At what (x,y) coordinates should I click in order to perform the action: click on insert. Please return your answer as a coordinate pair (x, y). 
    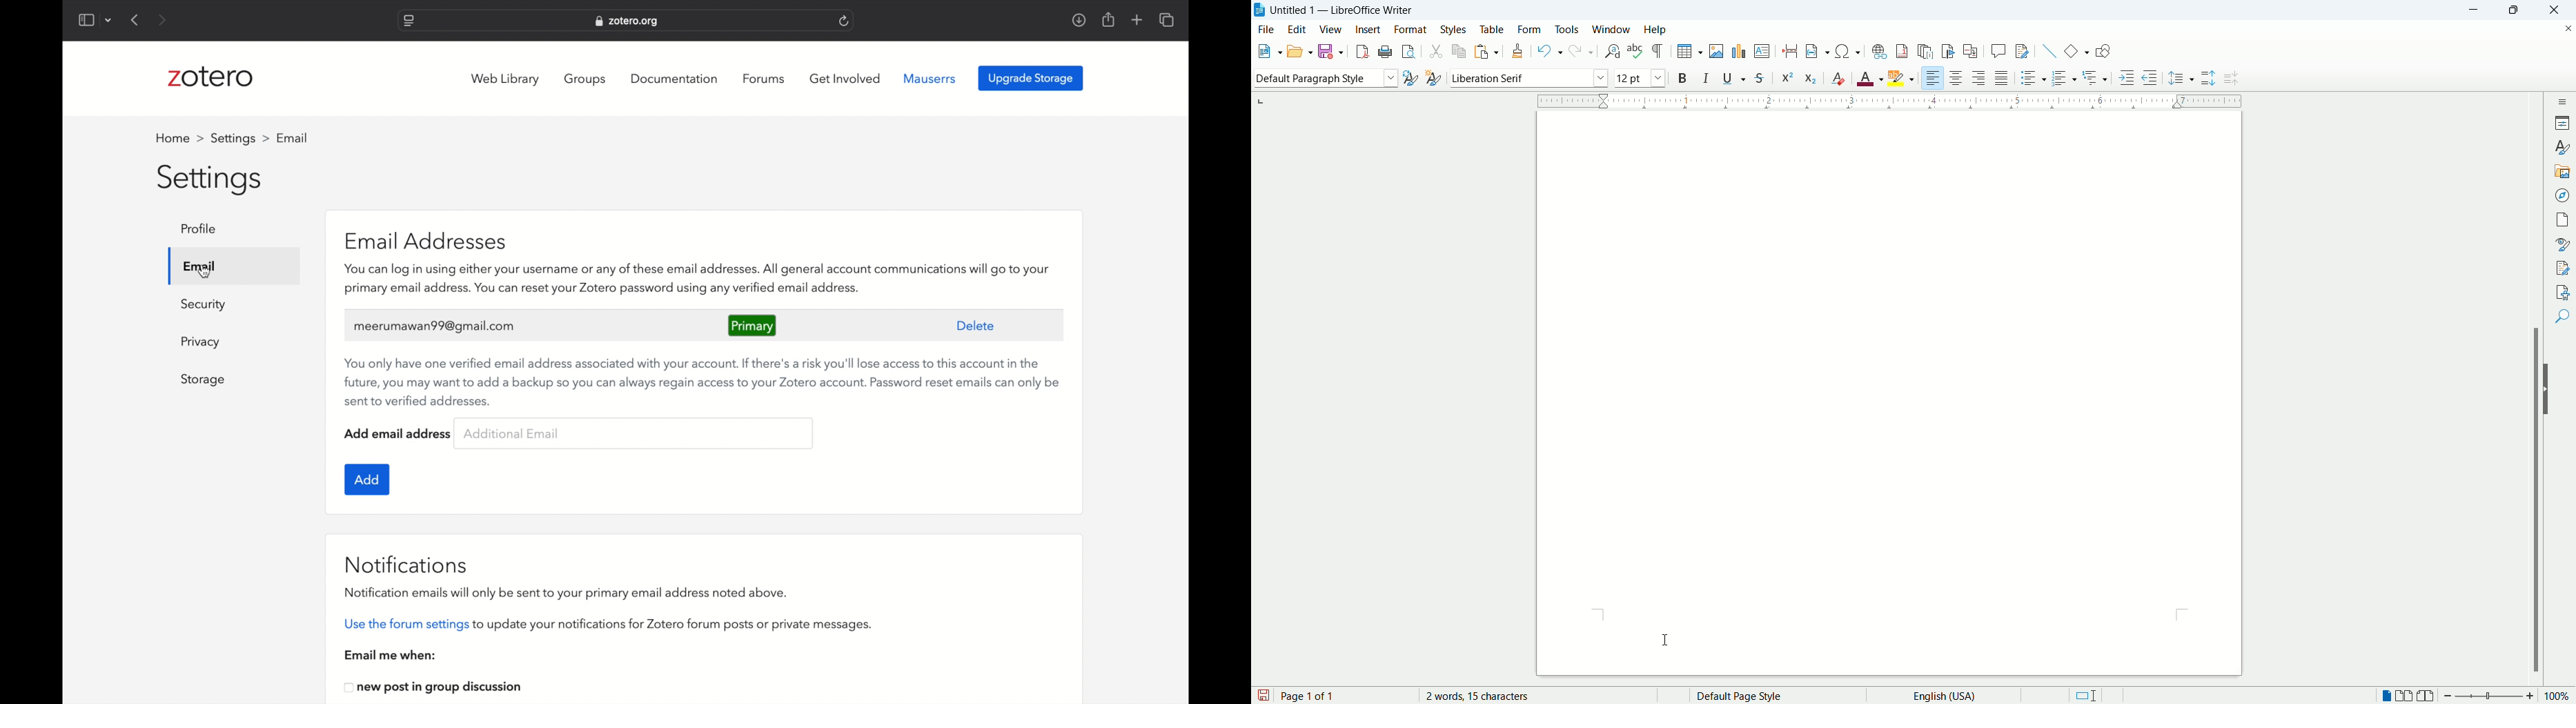
    Looking at the image, I should click on (1368, 29).